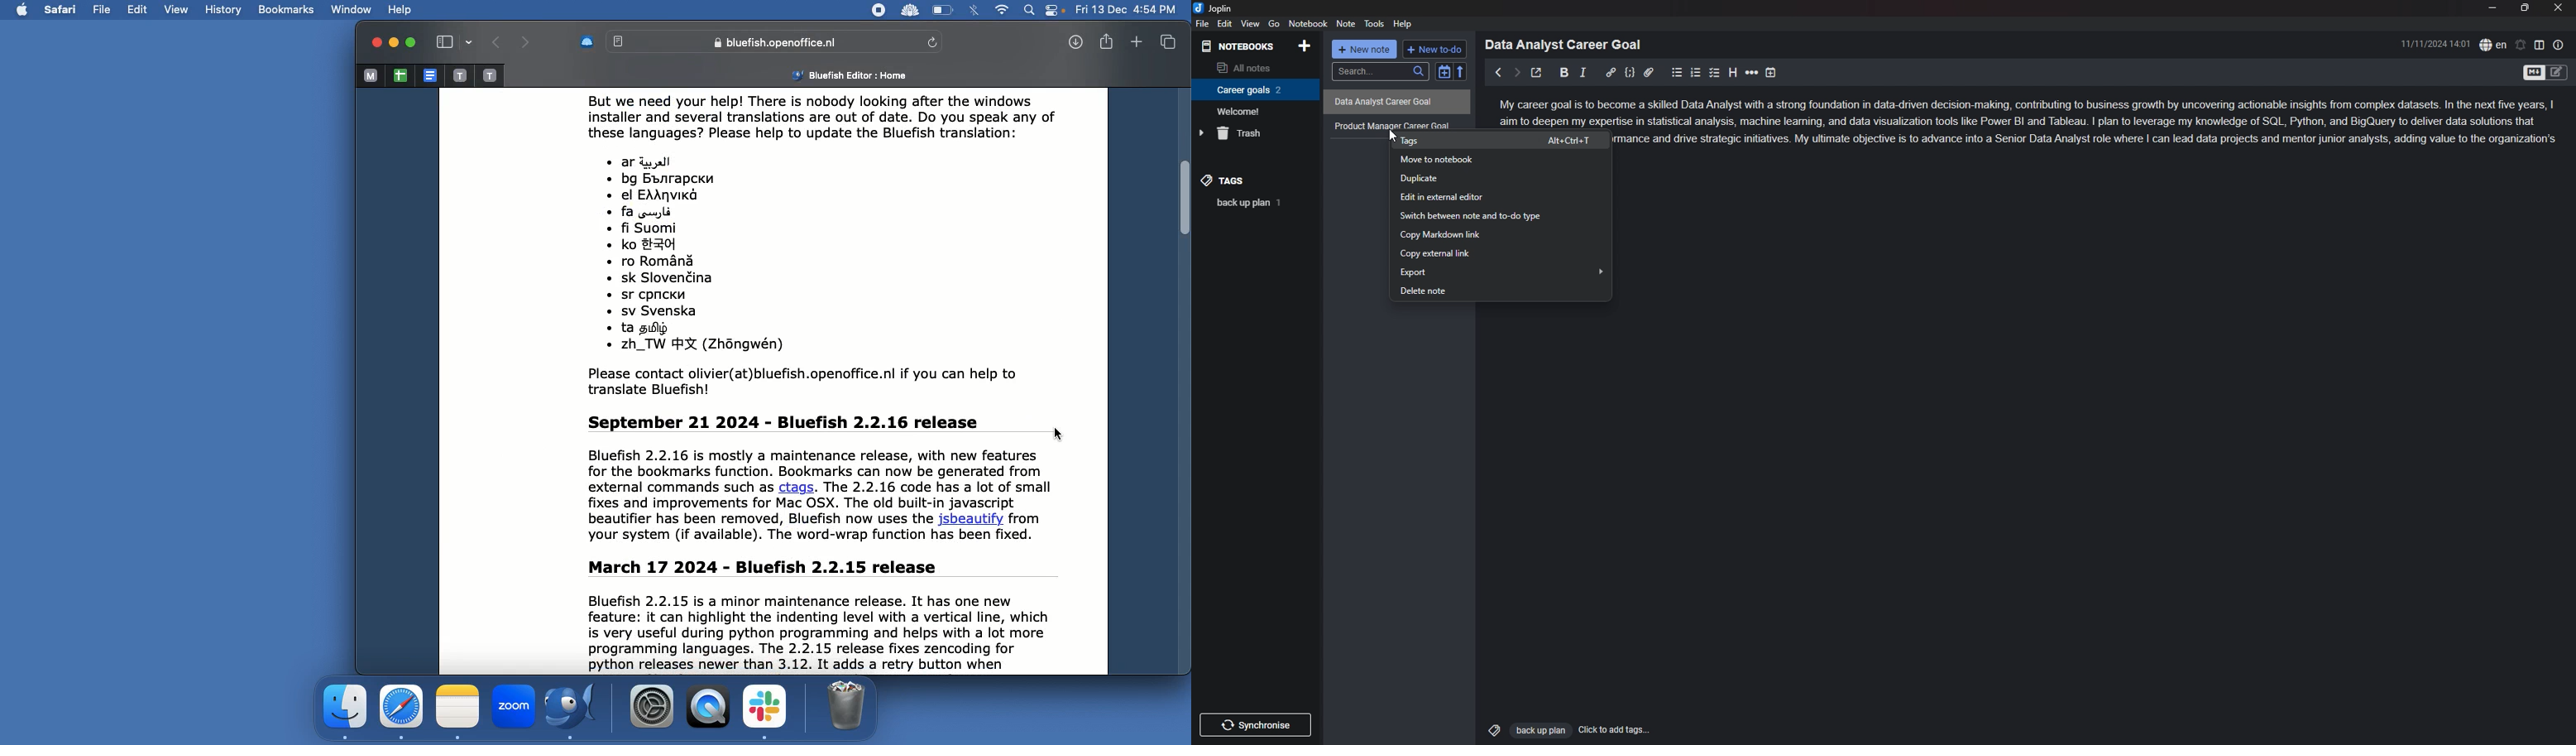 Image resolution: width=2576 pixels, height=756 pixels. What do you see at coordinates (818, 382) in the screenshot?
I see `` at bounding box center [818, 382].